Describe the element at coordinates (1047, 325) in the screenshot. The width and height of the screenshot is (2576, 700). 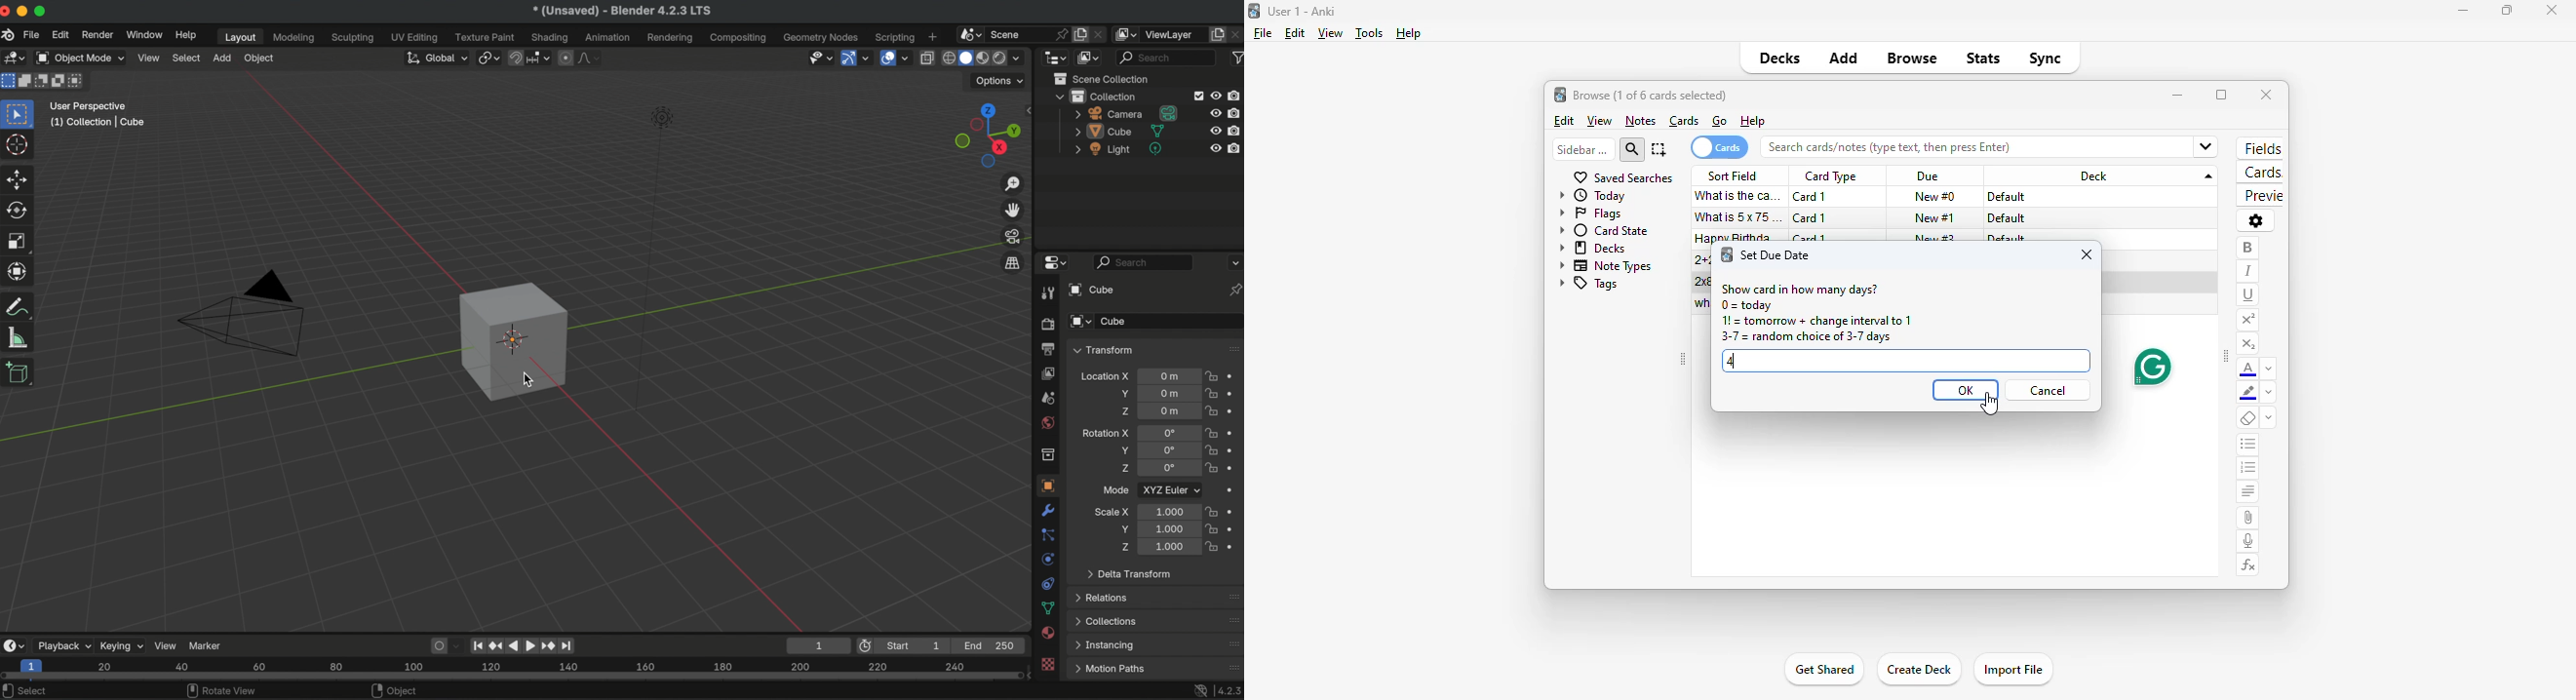
I see `render` at that location.